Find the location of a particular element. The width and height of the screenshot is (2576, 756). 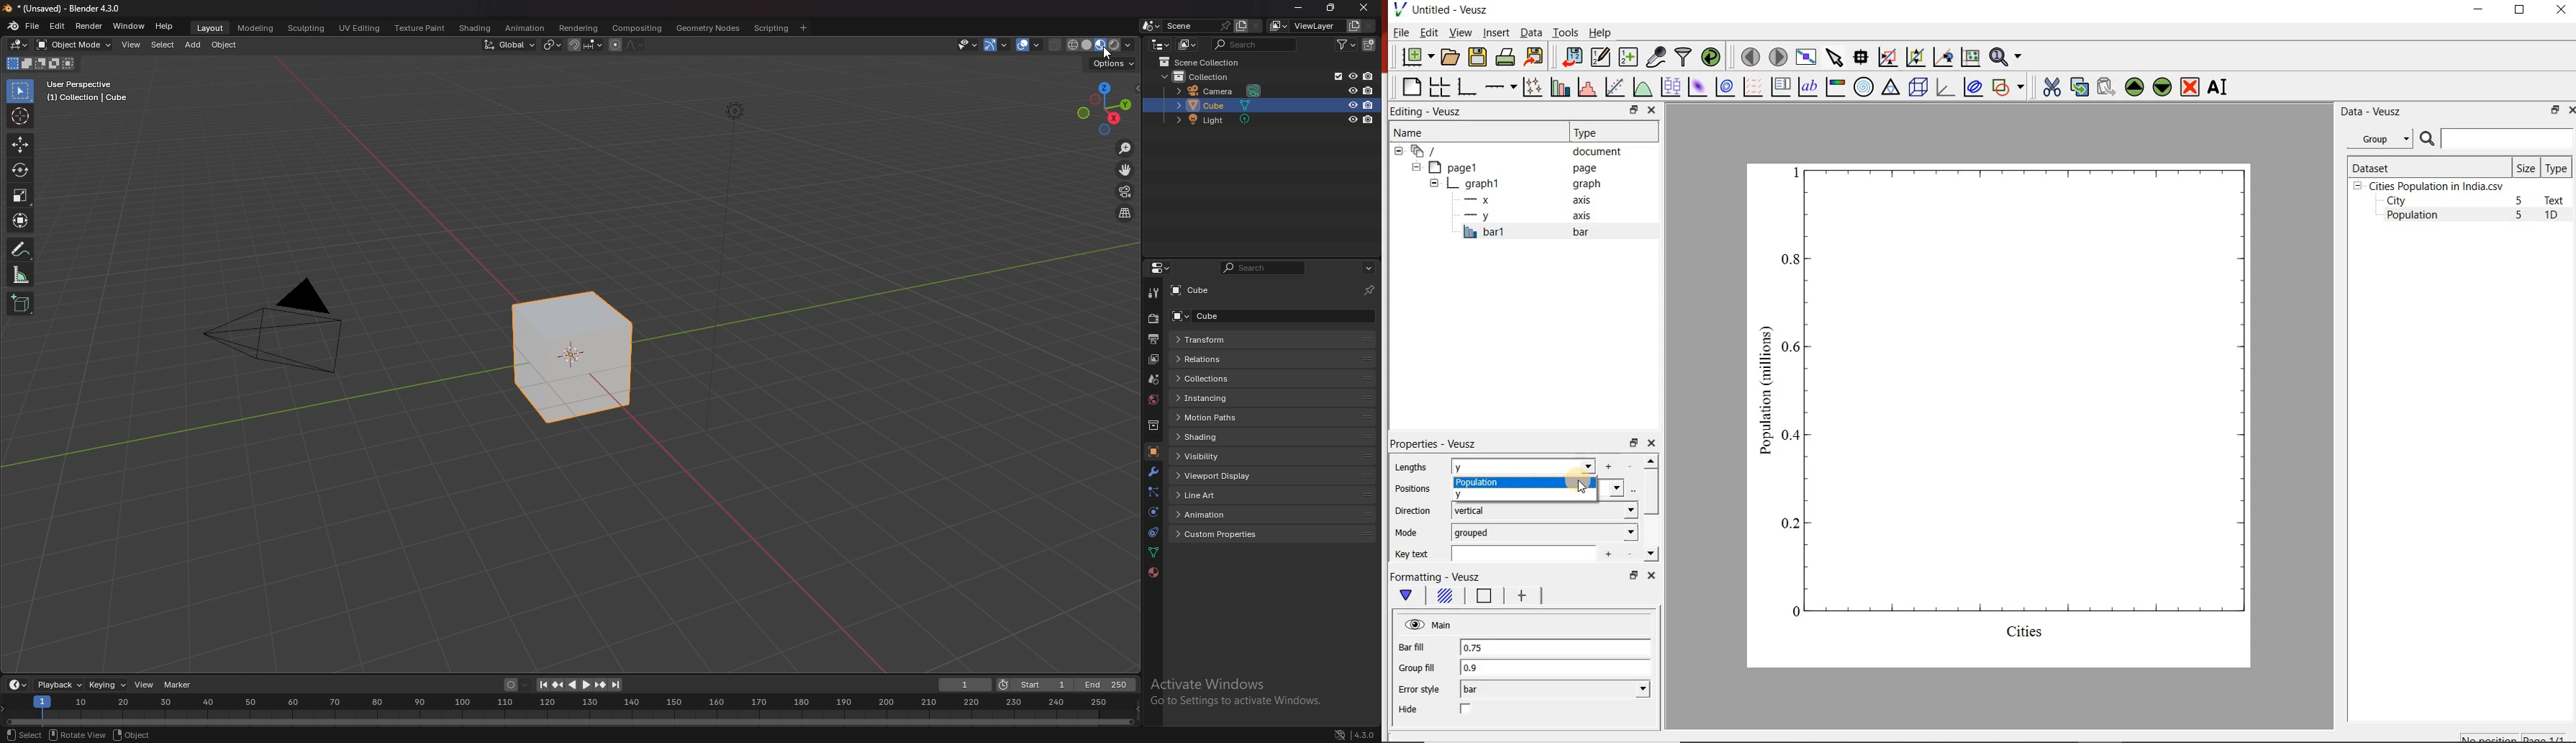

animation is located at coordinates (525, 29).